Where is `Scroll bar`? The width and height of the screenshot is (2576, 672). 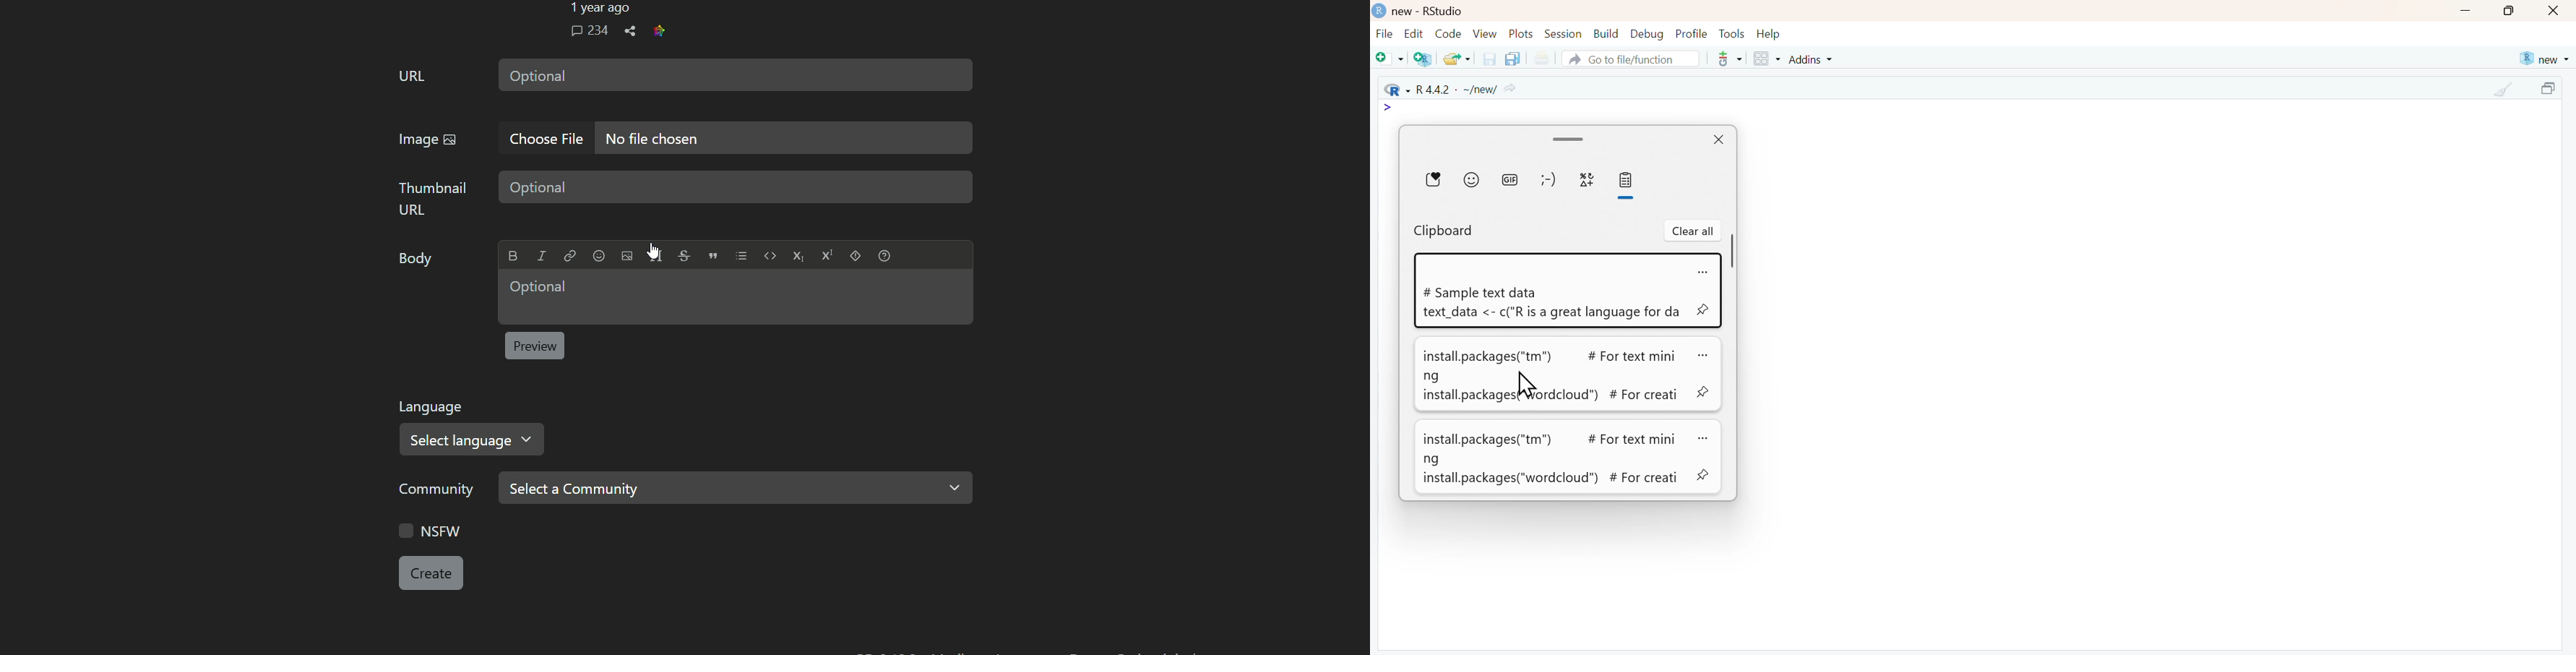
Scroll bar is located at coordinates (1569, 139).